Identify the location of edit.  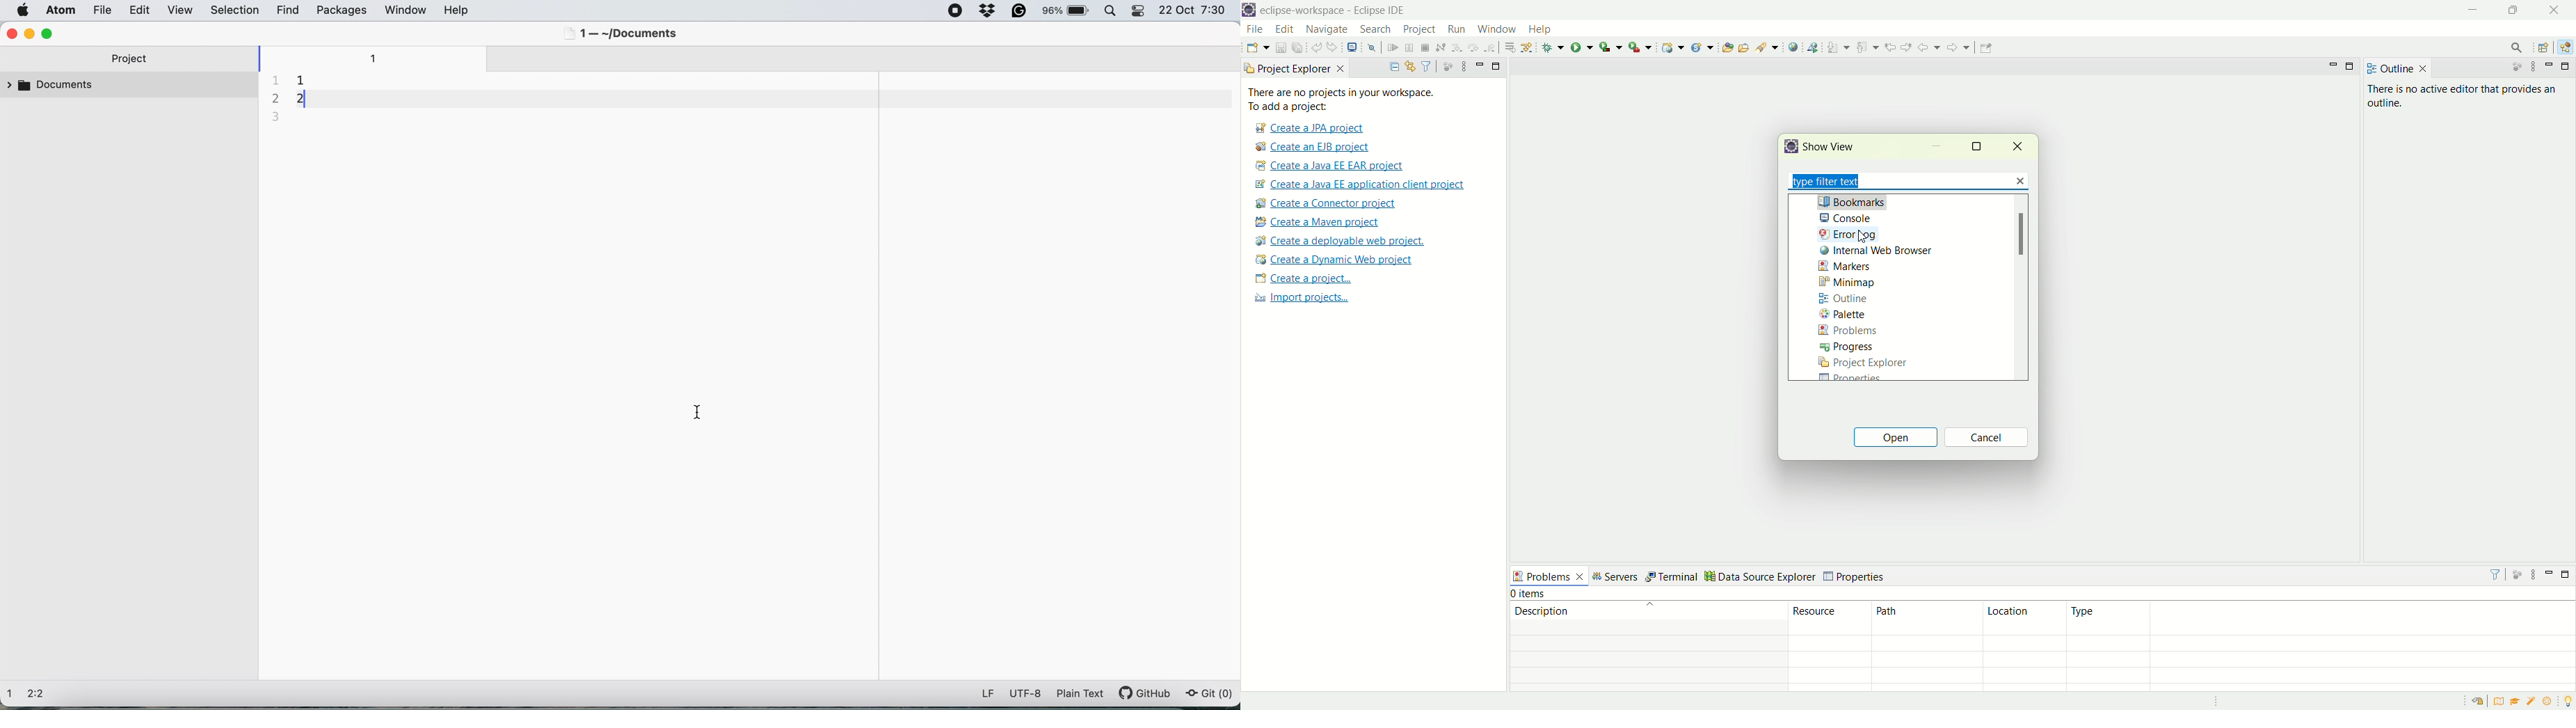
(1286, 29).